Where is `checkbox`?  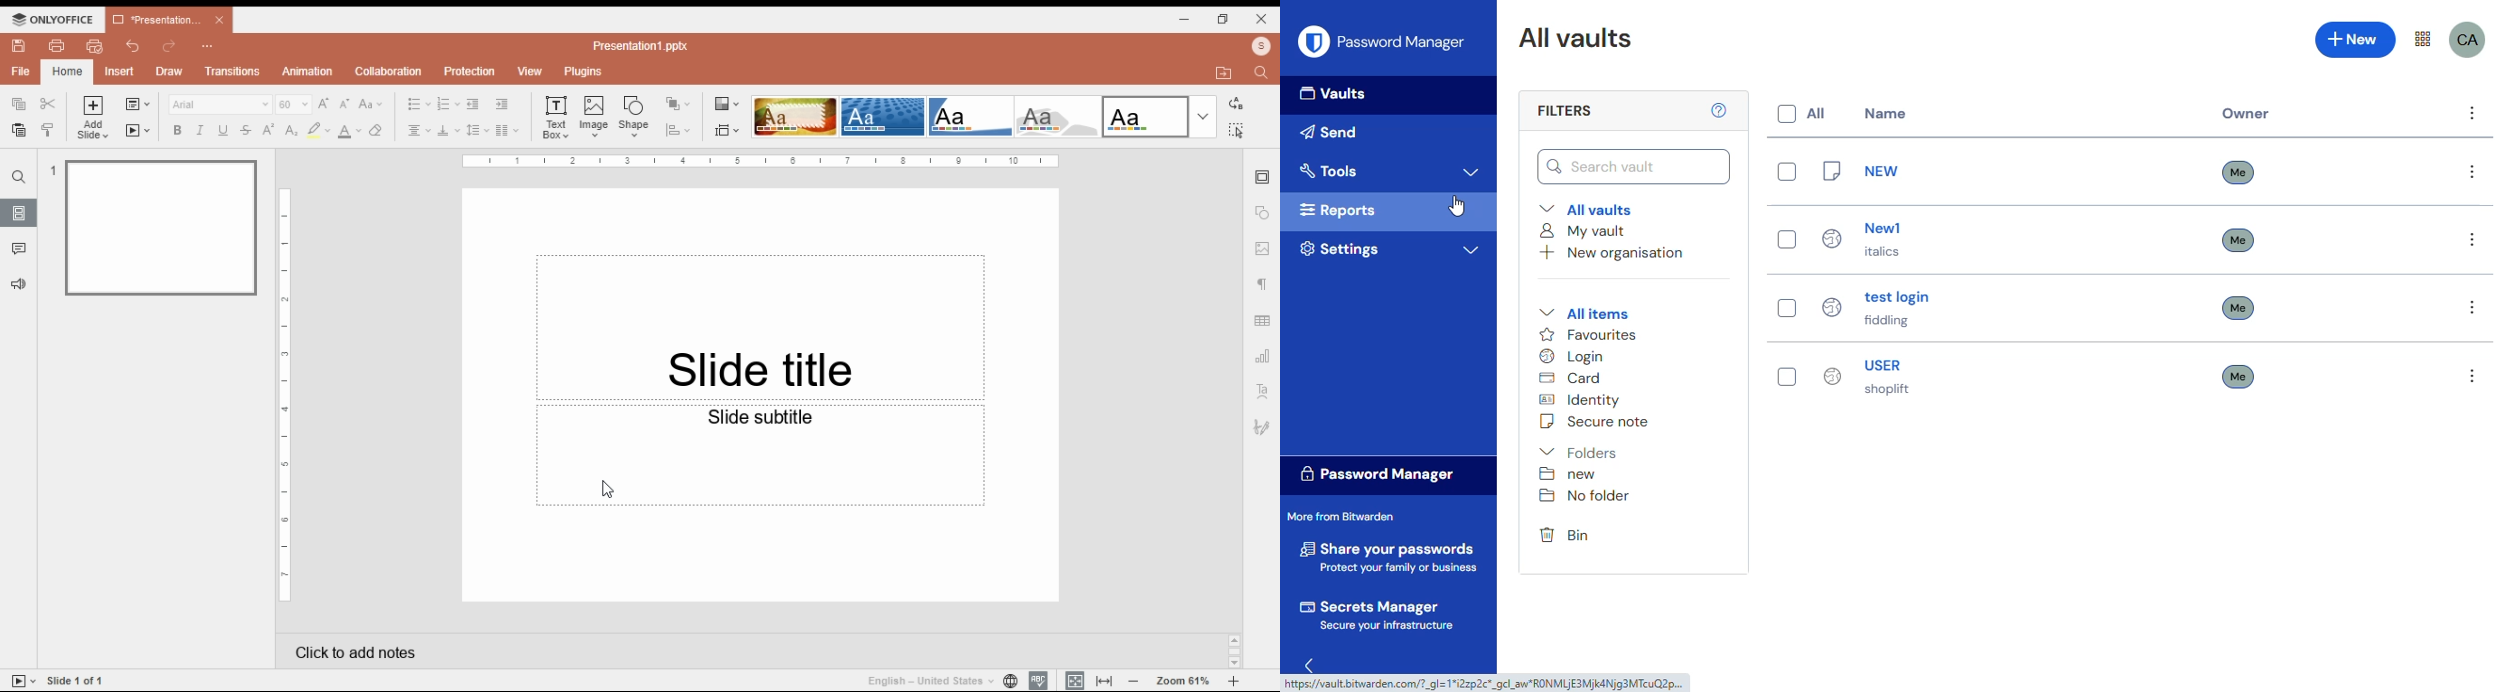
checkbox is located at coordinates (1788, 377).